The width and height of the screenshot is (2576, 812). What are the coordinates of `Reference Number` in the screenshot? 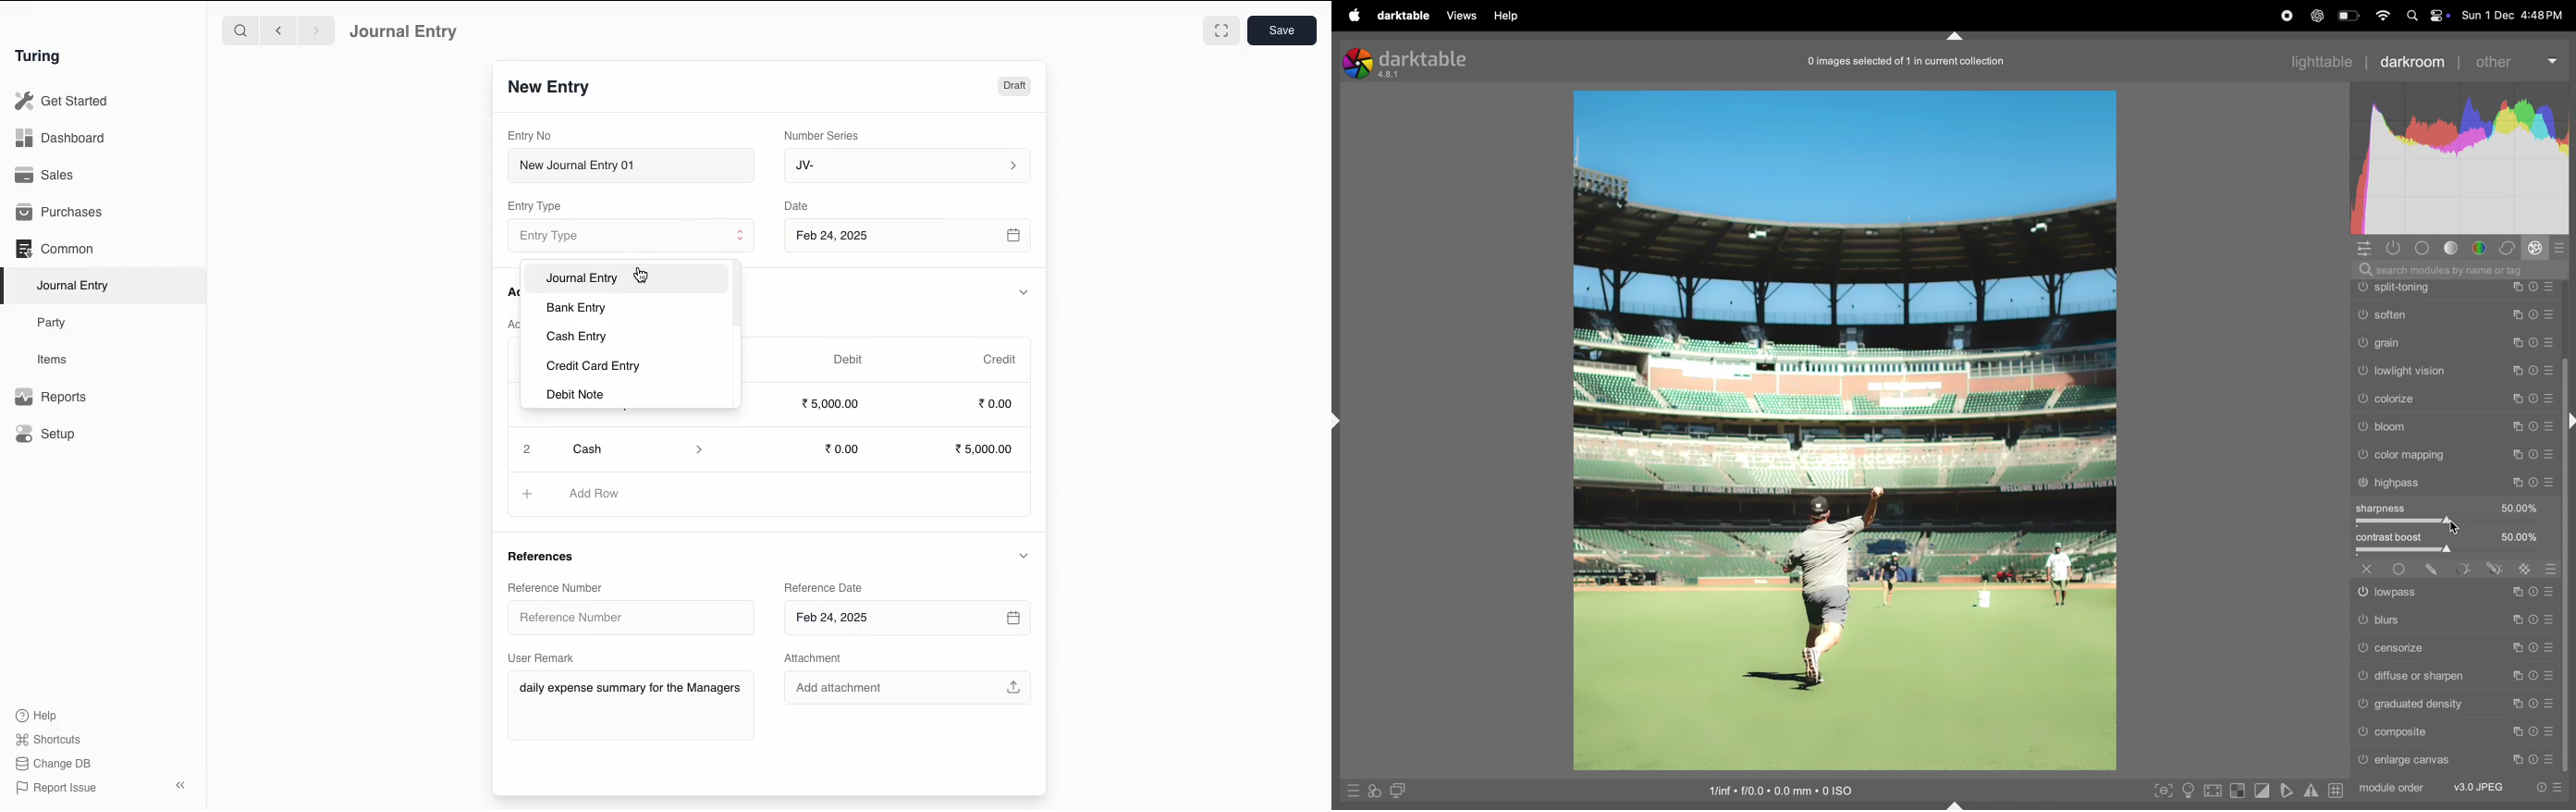 It's located at (557, 587).